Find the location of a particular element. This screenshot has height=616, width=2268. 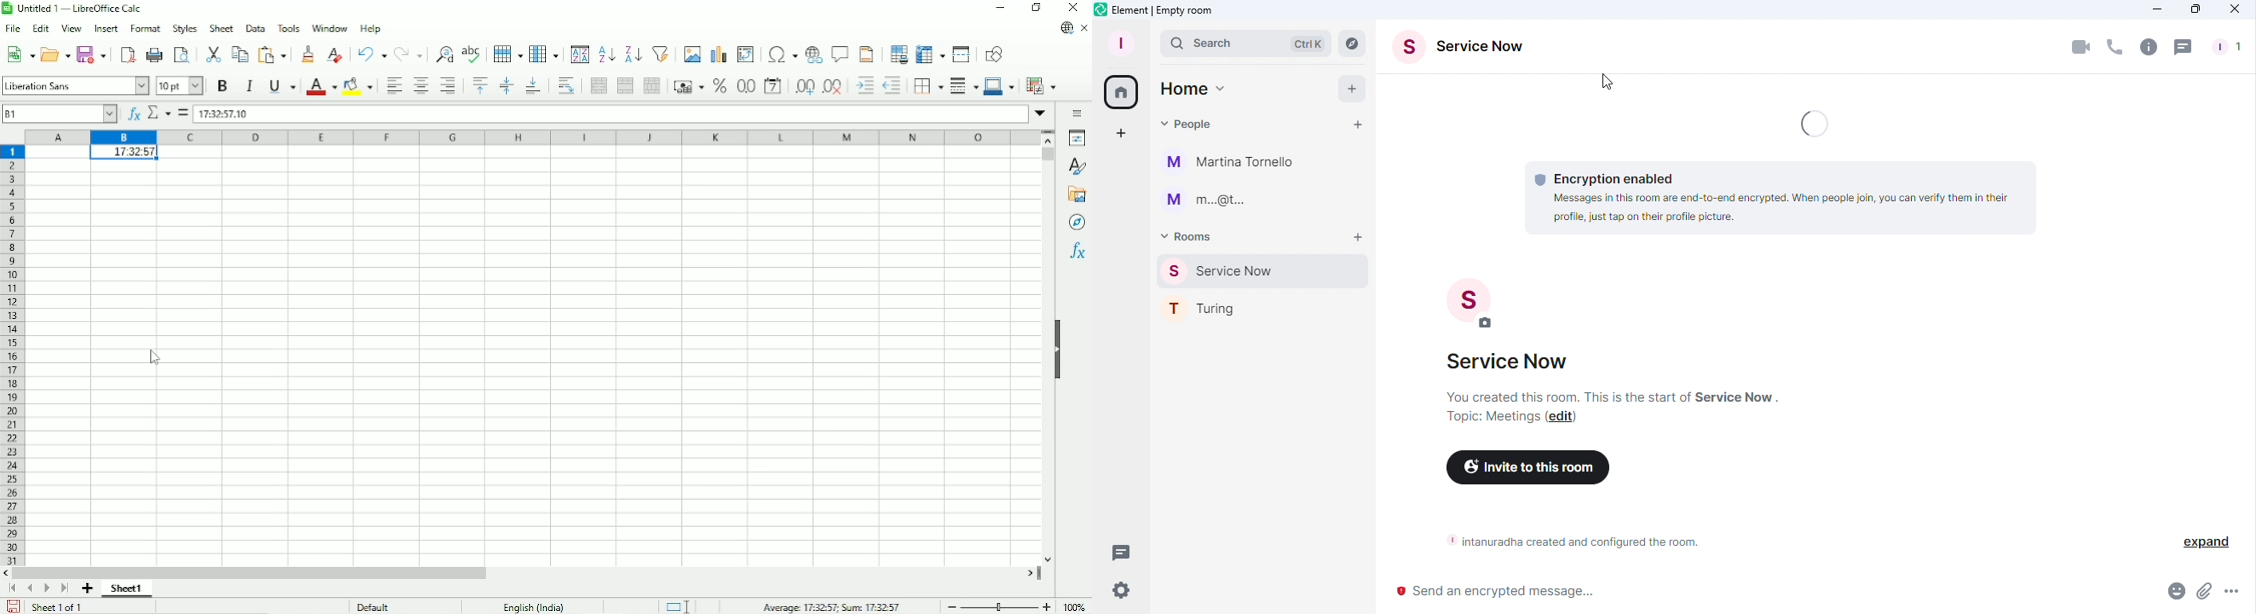

Edit is located at coordinates (40, 29).